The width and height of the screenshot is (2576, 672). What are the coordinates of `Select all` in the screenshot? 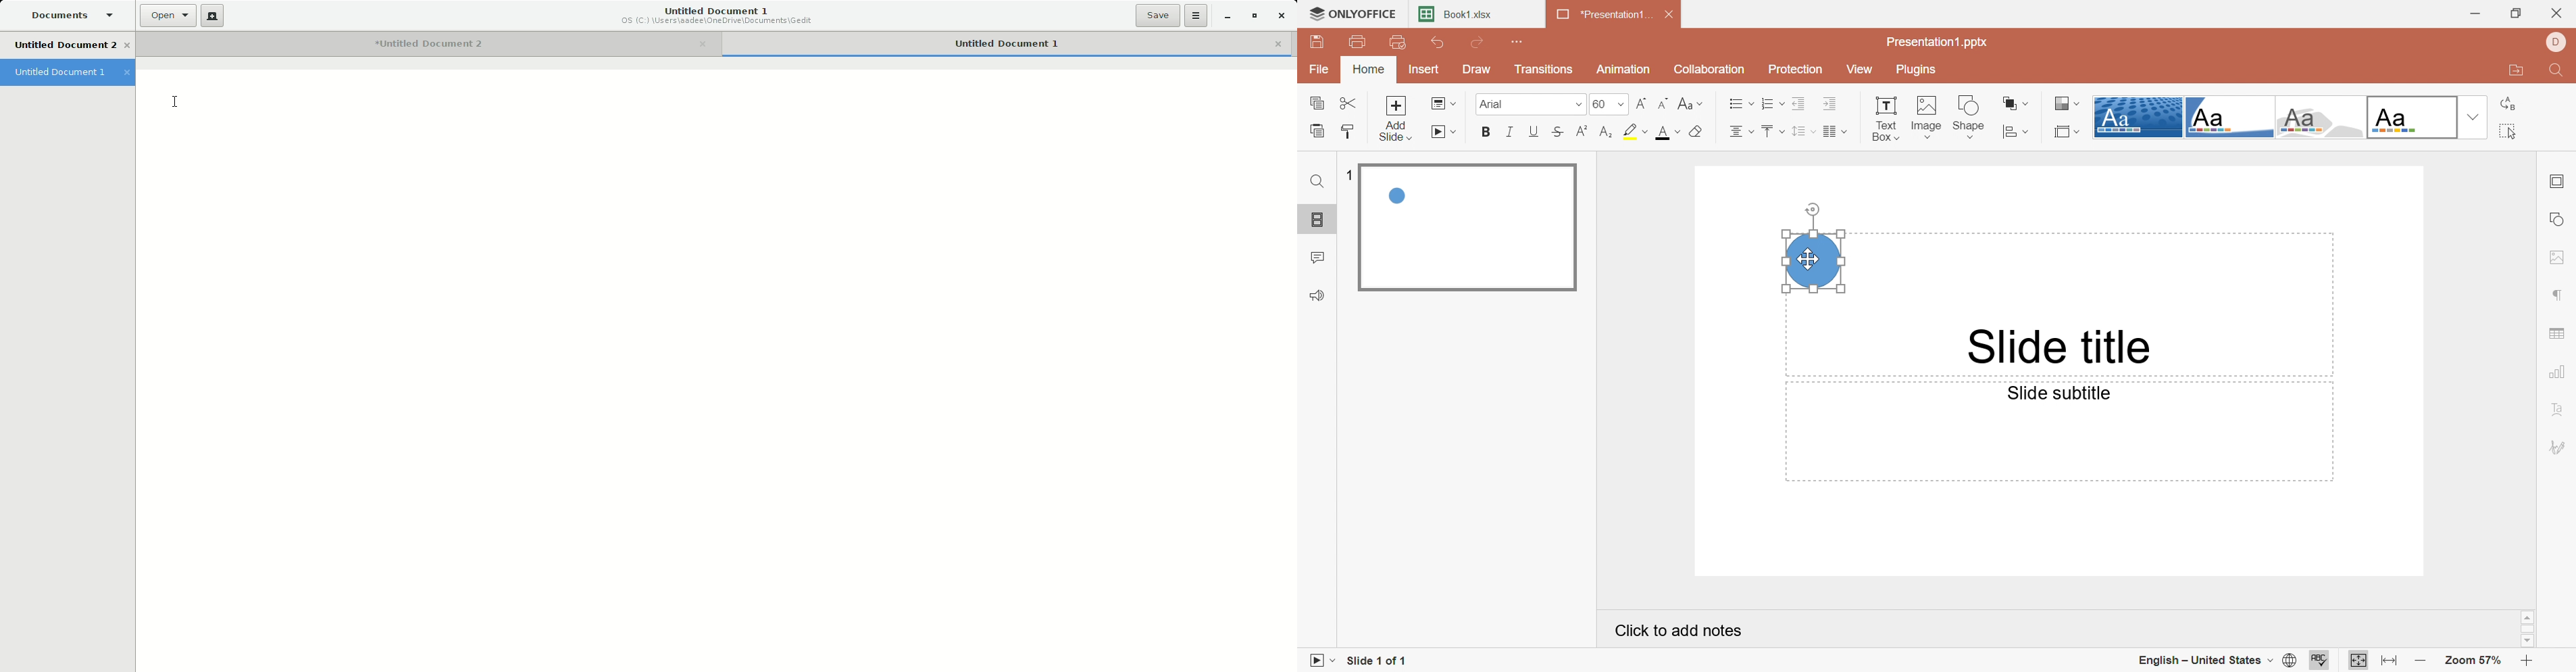 It's located at (2505, 132).